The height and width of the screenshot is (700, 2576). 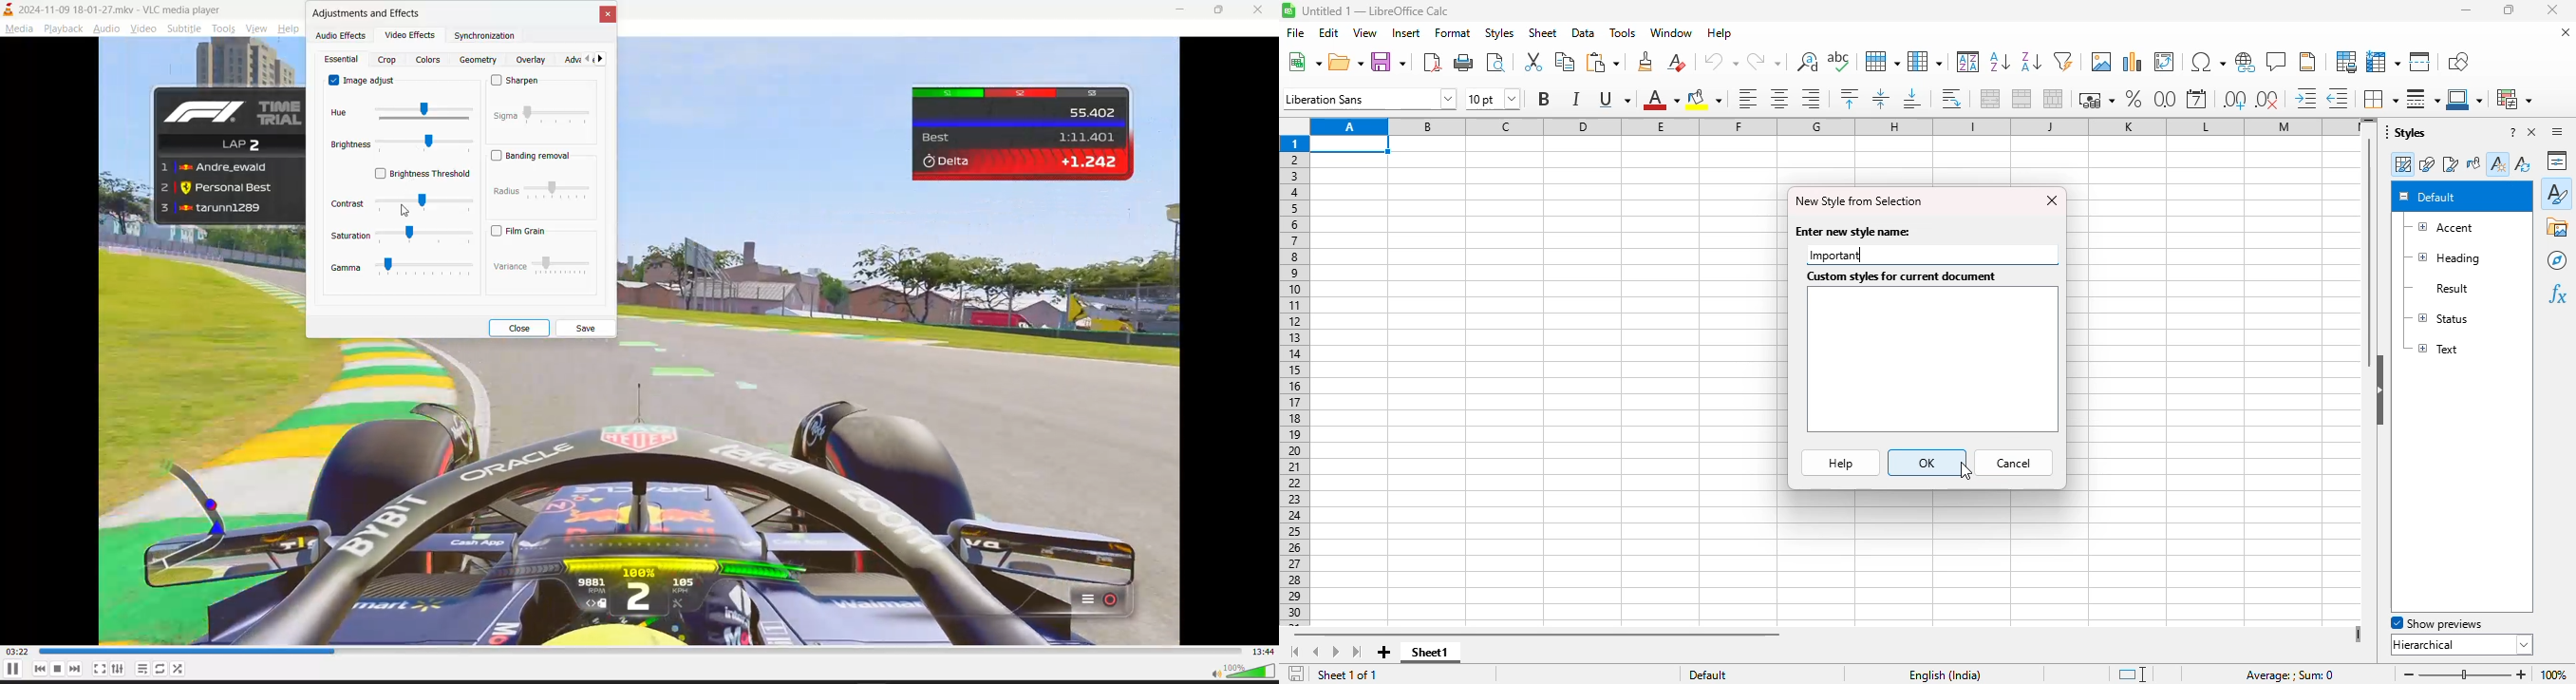 What do you see at coordinates (1430, 653) in the screenshot?
I see `sheet1` at bounding box center [1430, 653].